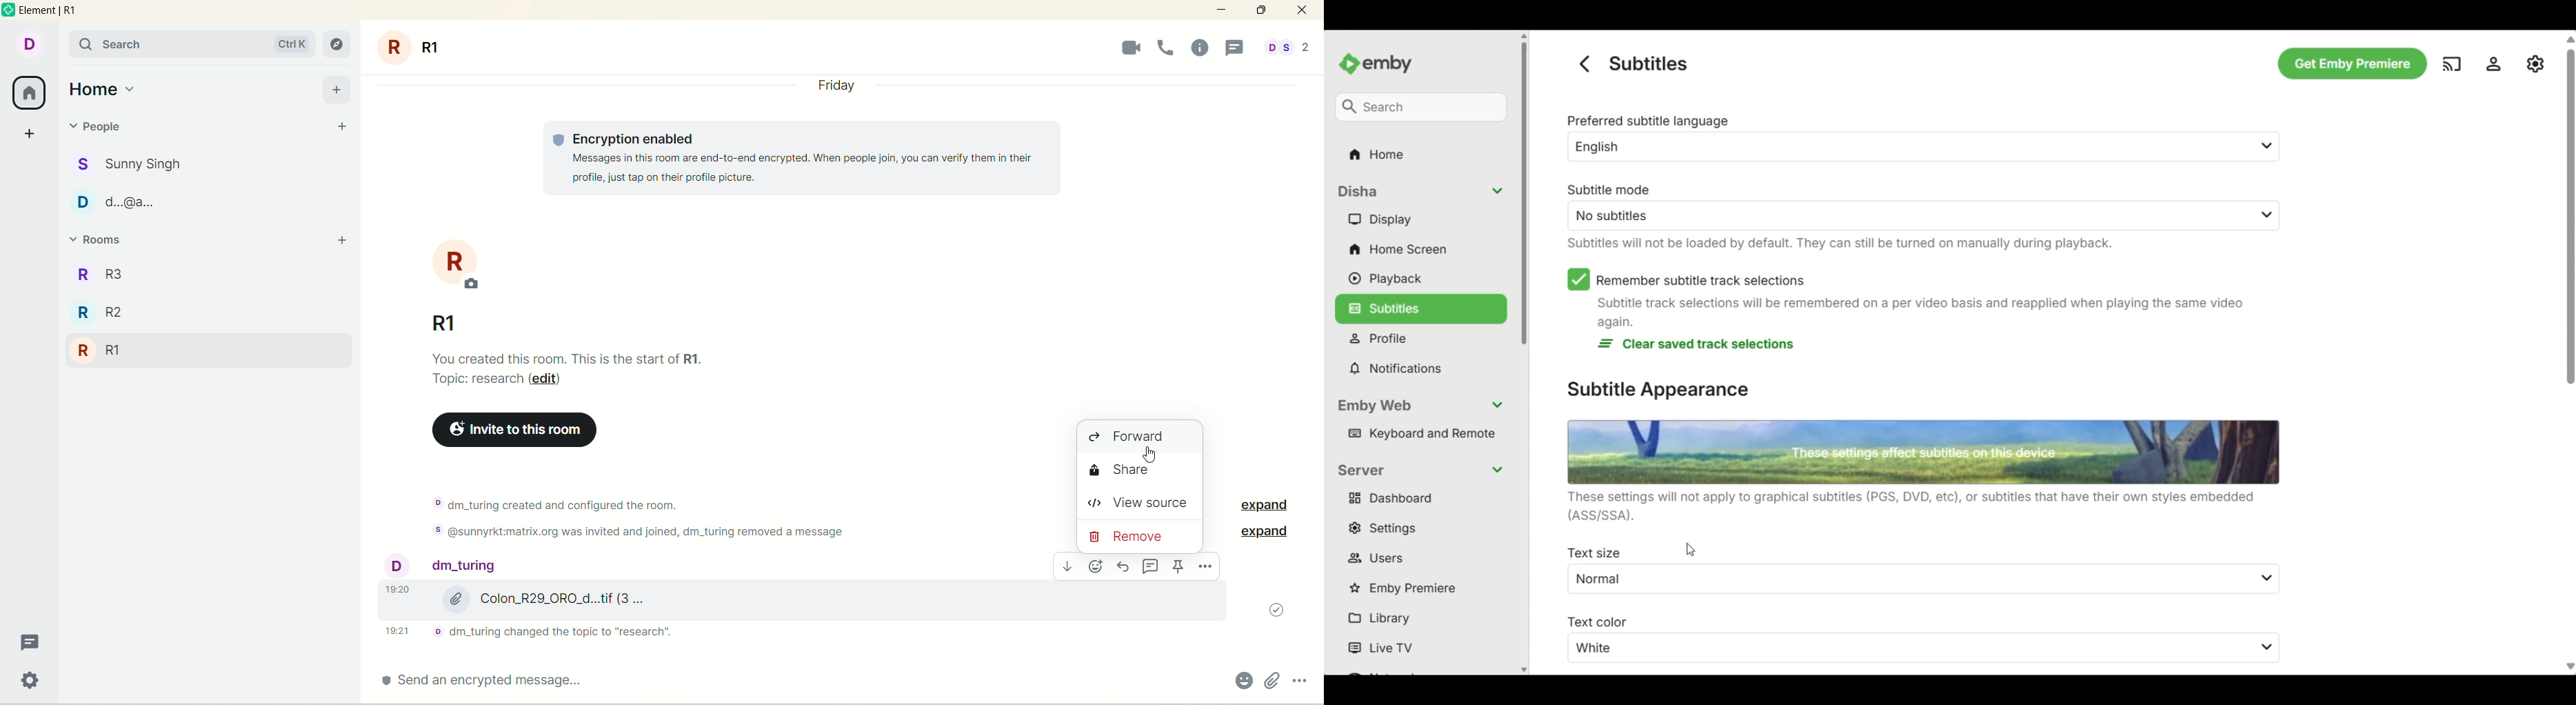 Image resolution: width=2576 pixels, height=728 pixels. What do you see at coordinates (1424, 648) in the screenshot?
I see `Live TV` at bounding box center [1424, 648].